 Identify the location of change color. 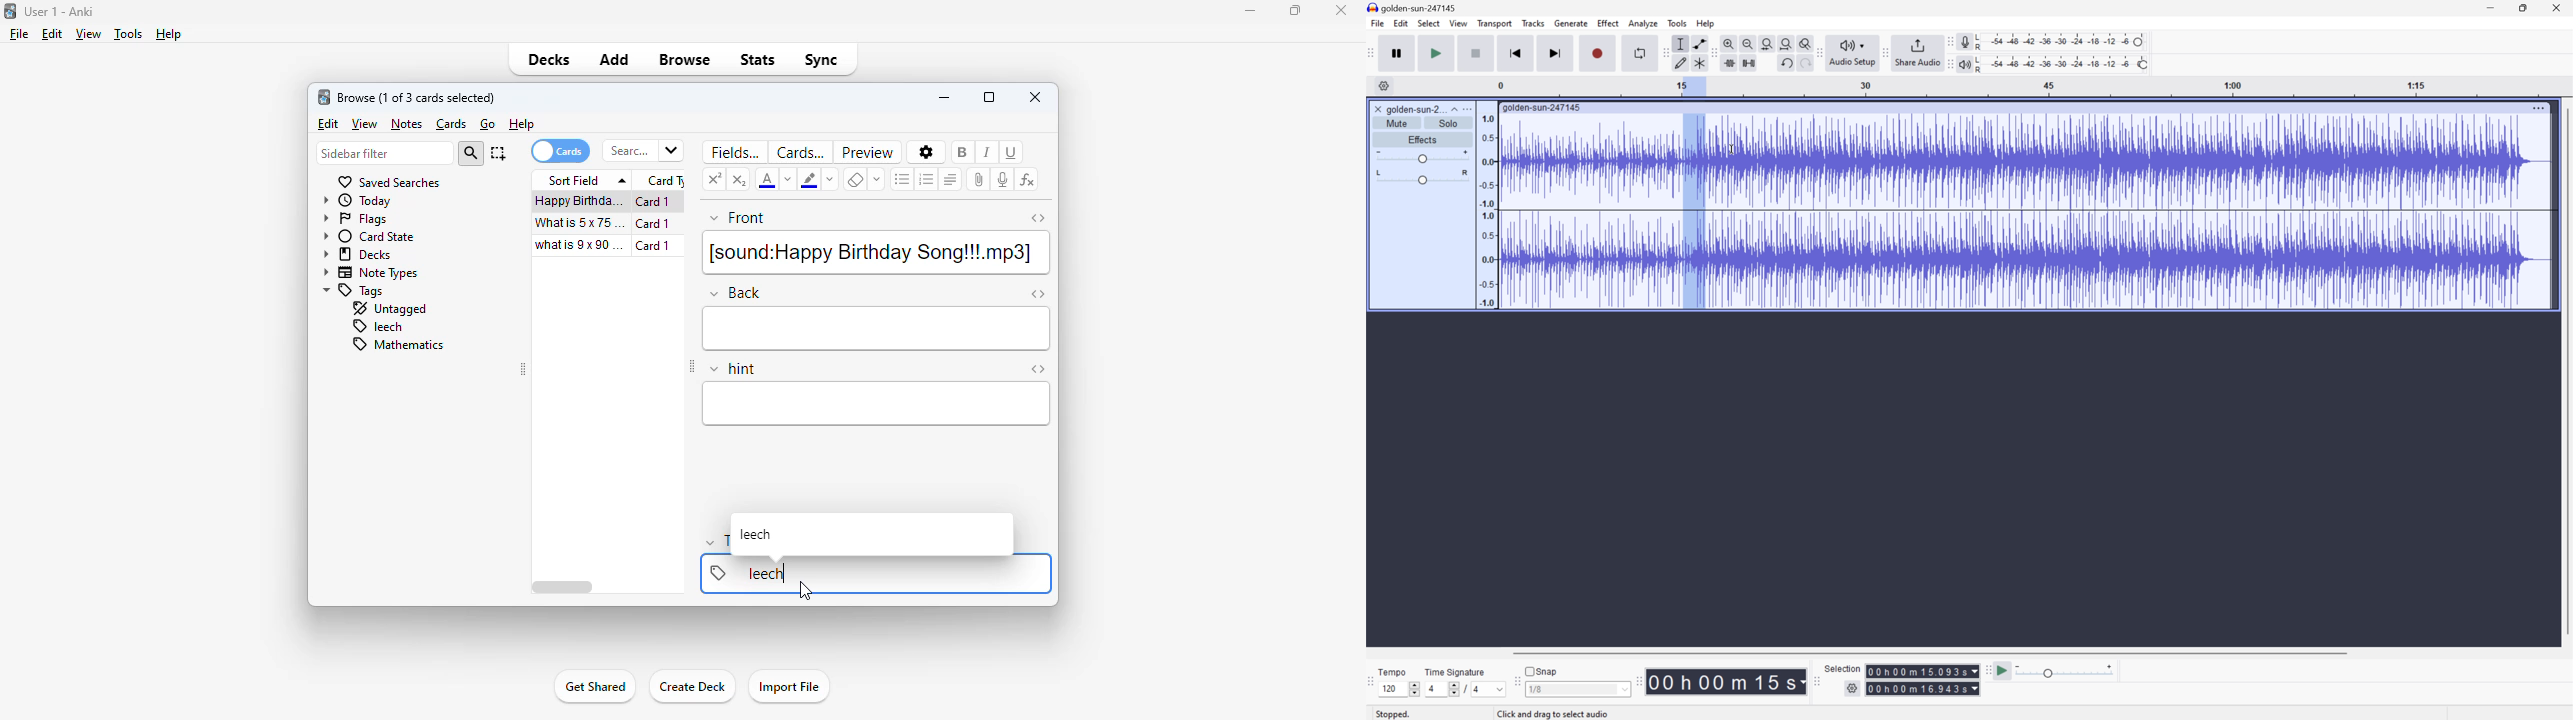
(828, 178).